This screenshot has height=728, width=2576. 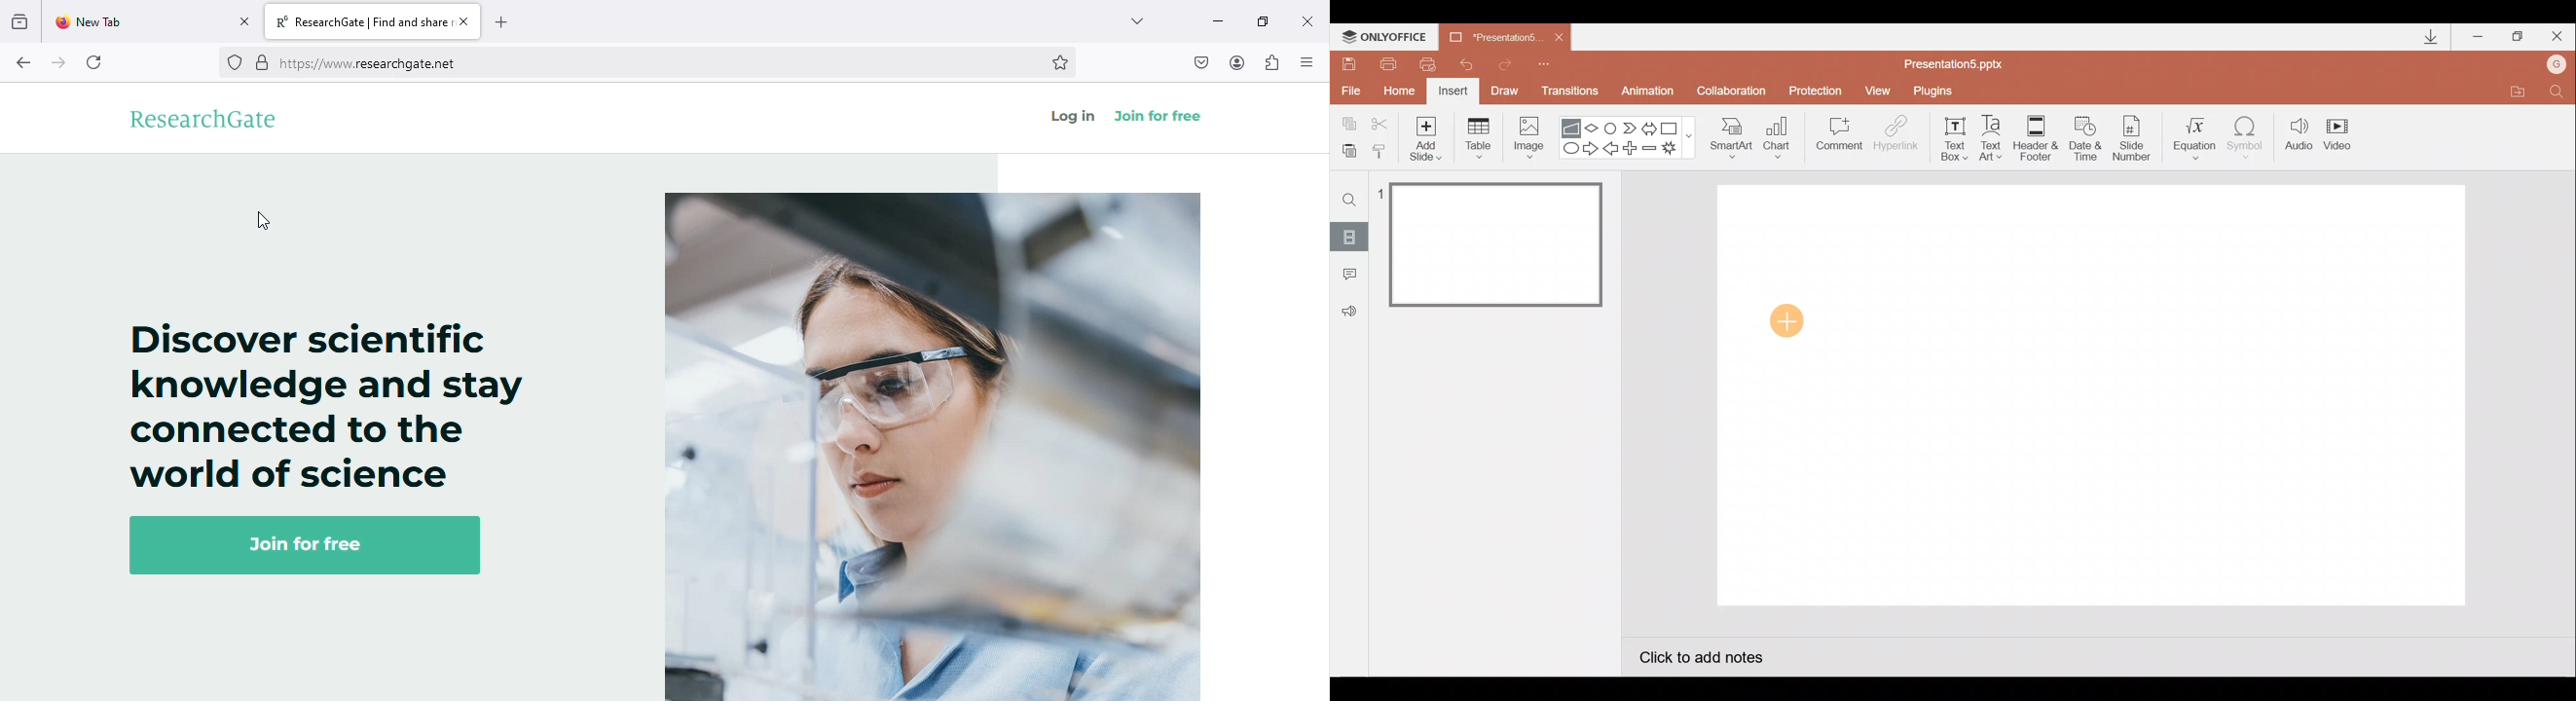 I want to click on View, so click(x=1880, y=90).